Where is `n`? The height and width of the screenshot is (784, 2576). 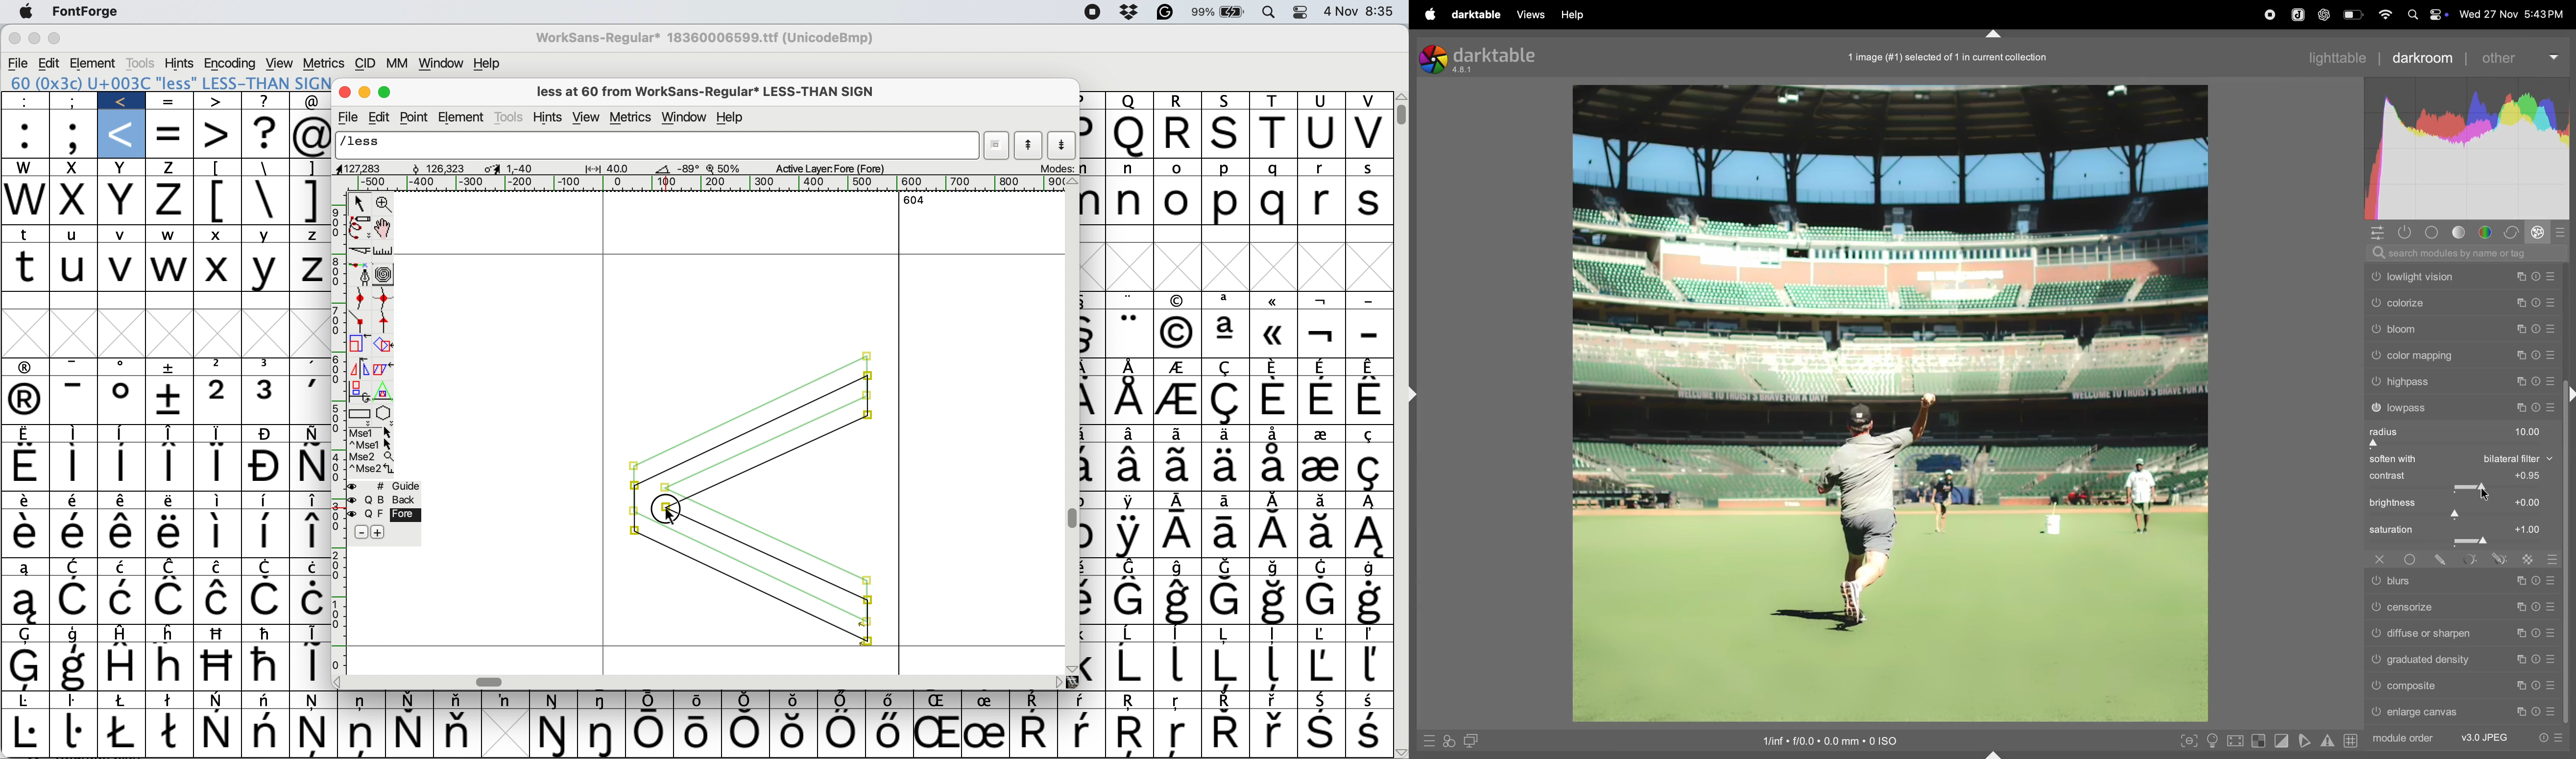 n is located at coordinates (1130, 168).